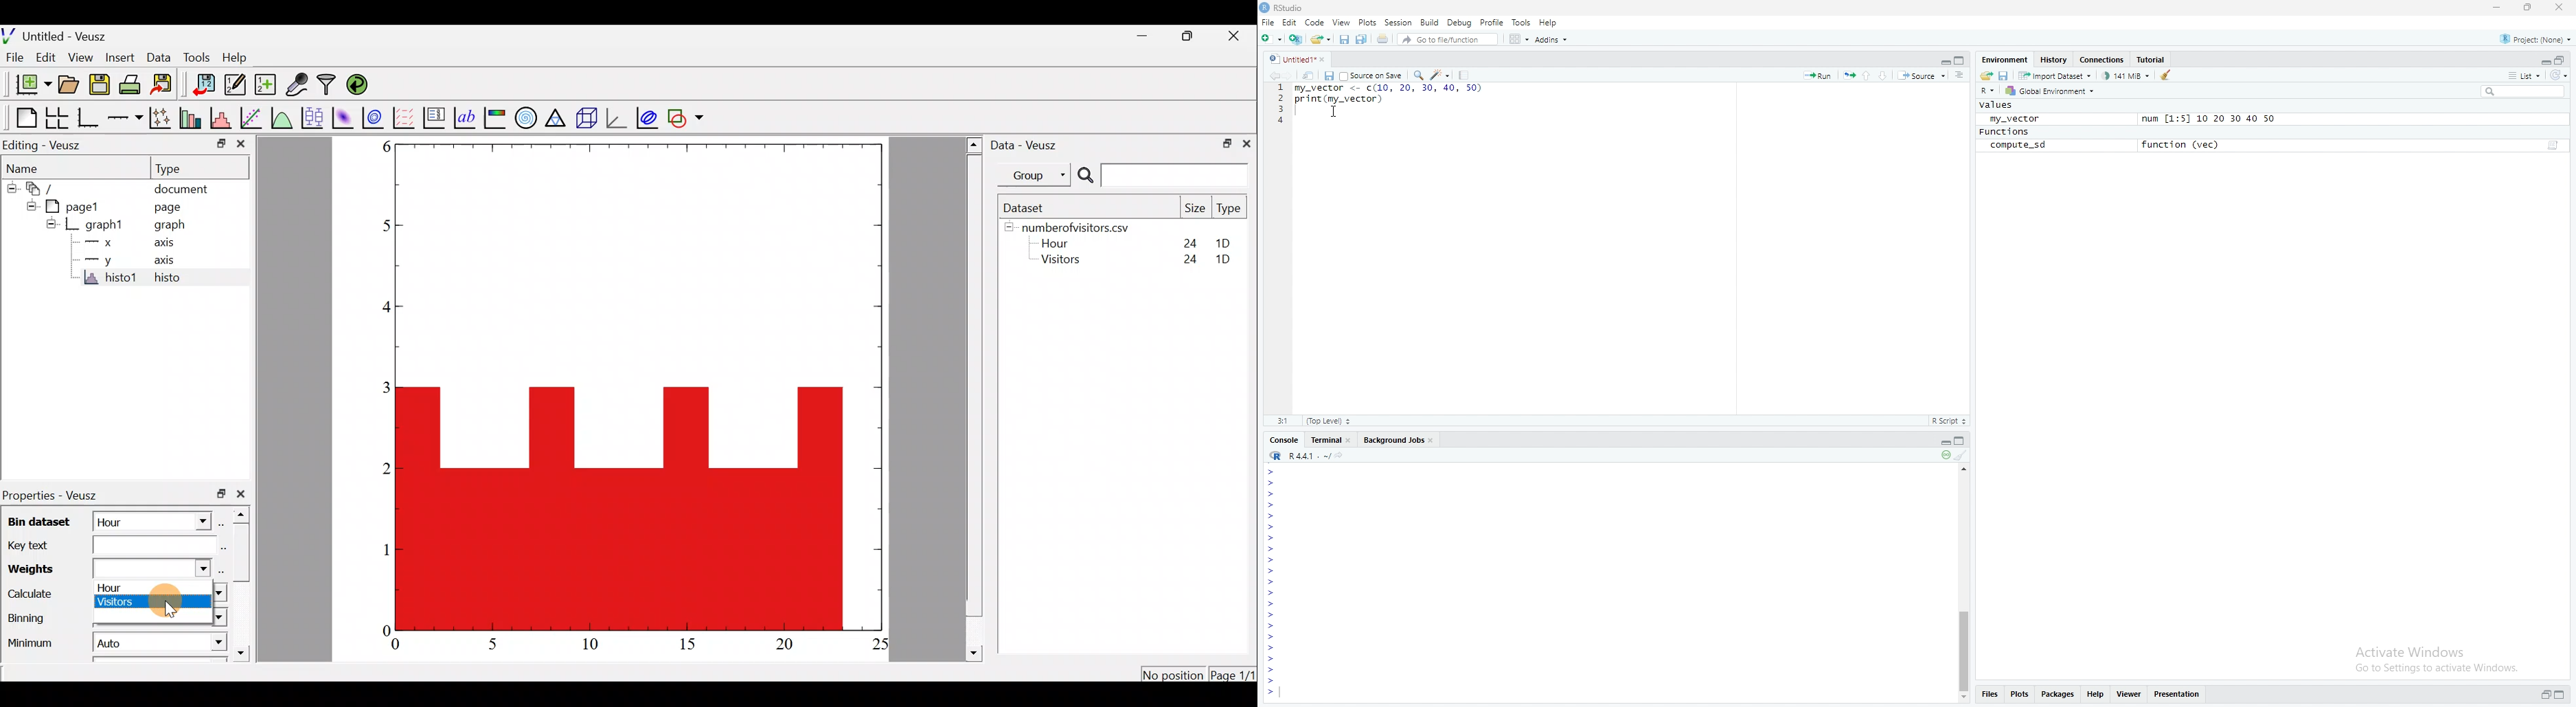  Describe the element at coordinates (107, 571) in the screenshot. I see `Weights` at that location.